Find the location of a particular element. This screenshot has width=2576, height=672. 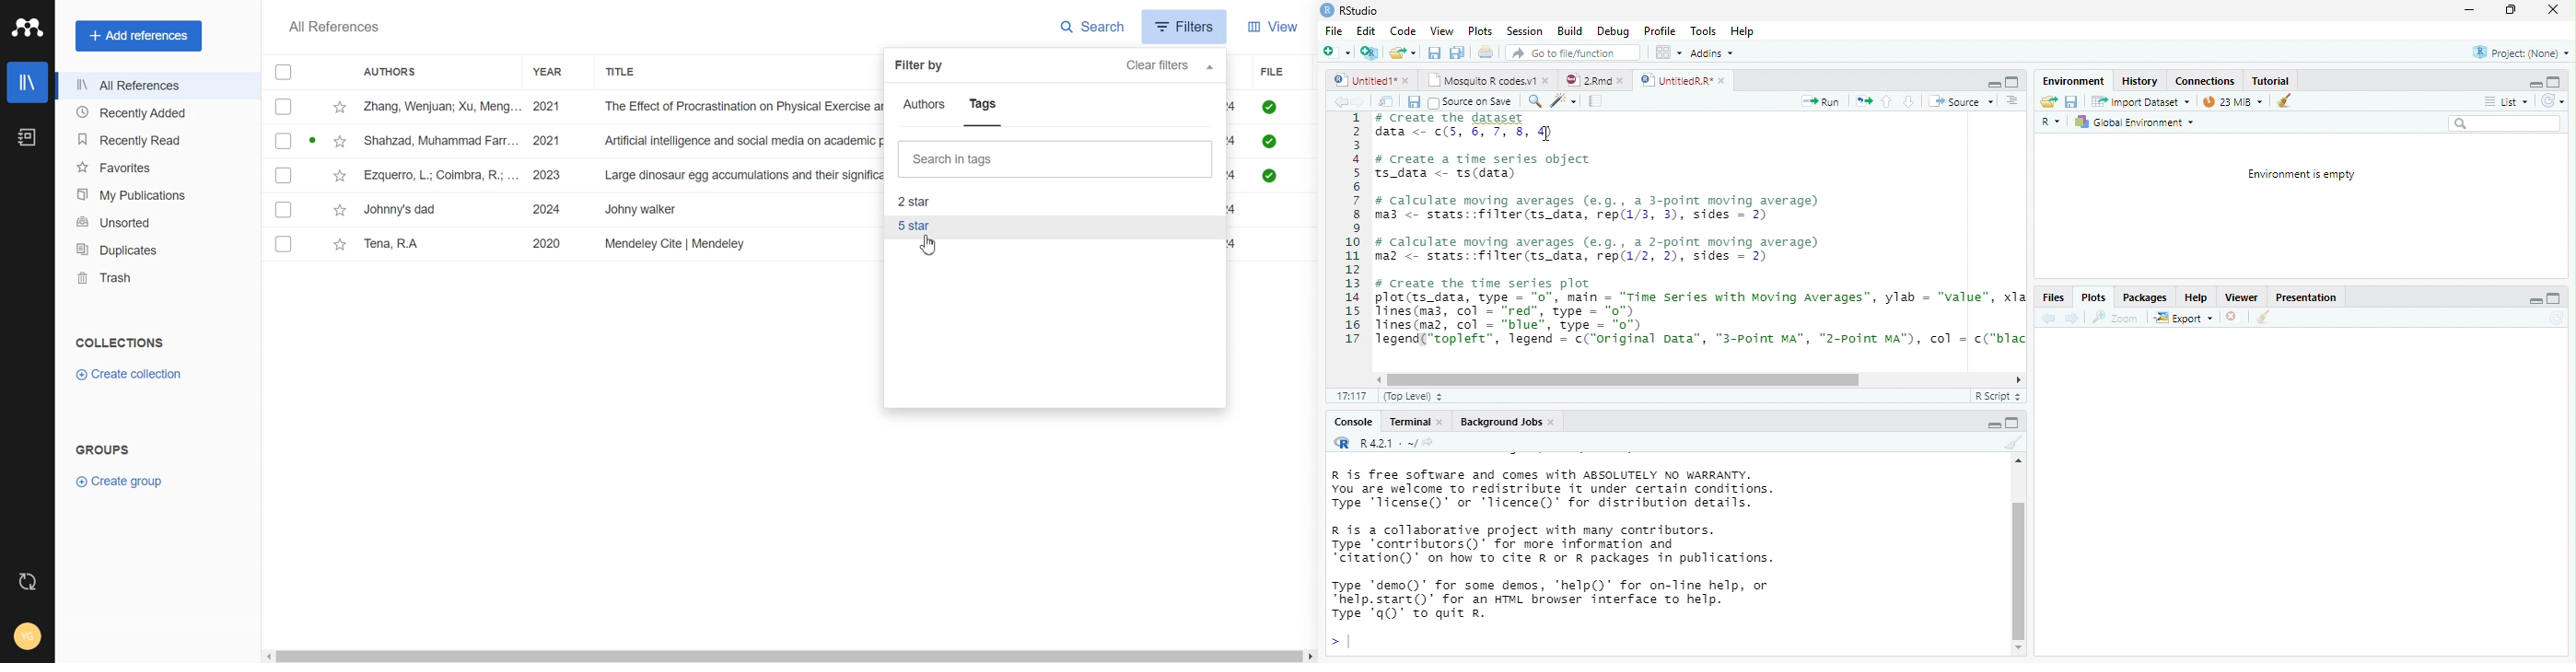

horizontal scrollbar is located at coordinates (1624, 380).